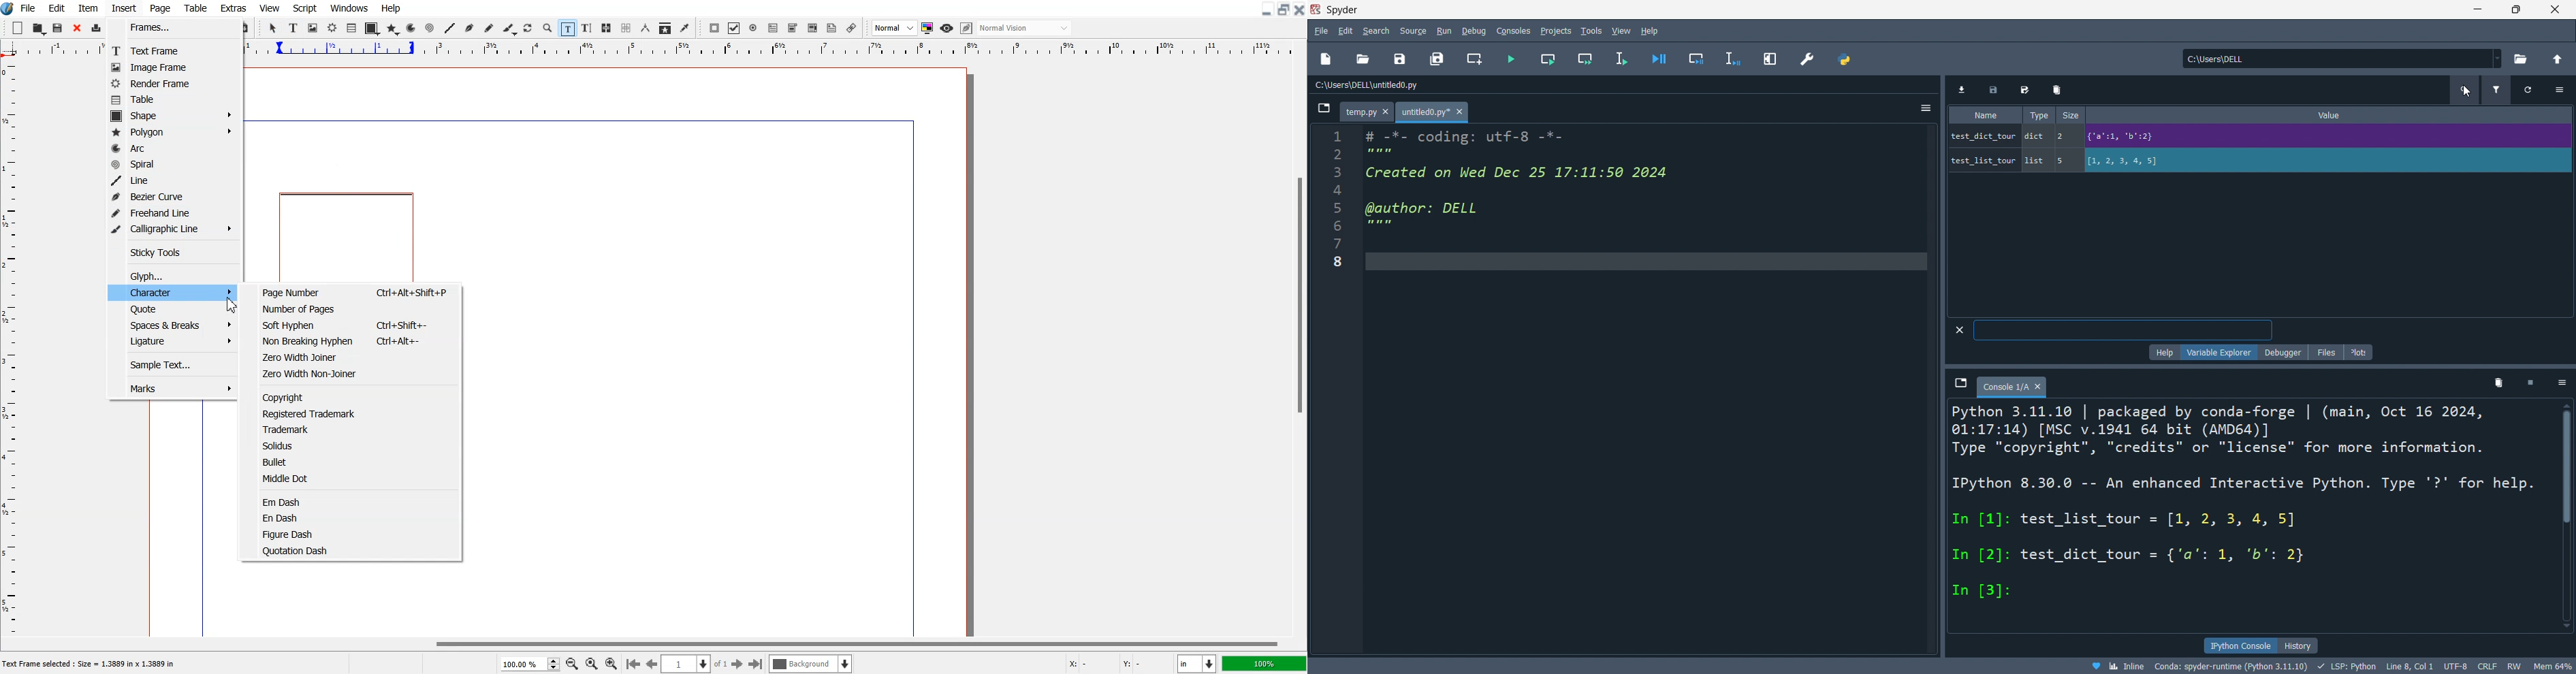 This screenshot has height=700, width=2576. I want to click on Figure Dash, so click(355, 534).